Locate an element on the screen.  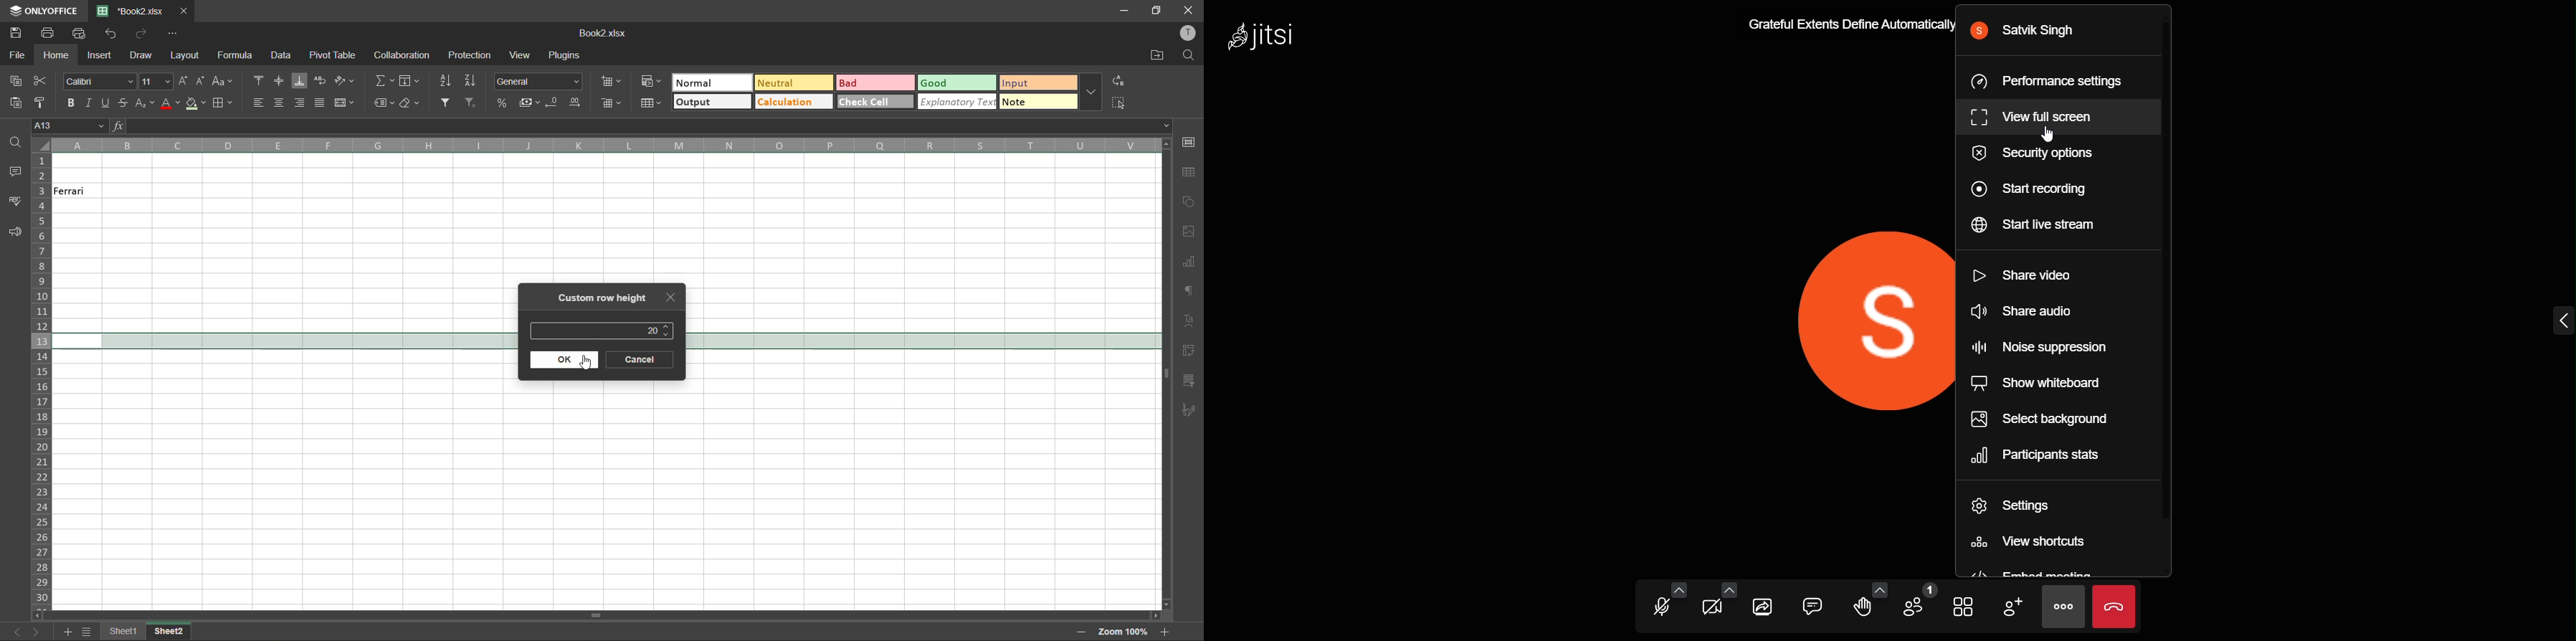
layout is located at coordinates (184, 56).